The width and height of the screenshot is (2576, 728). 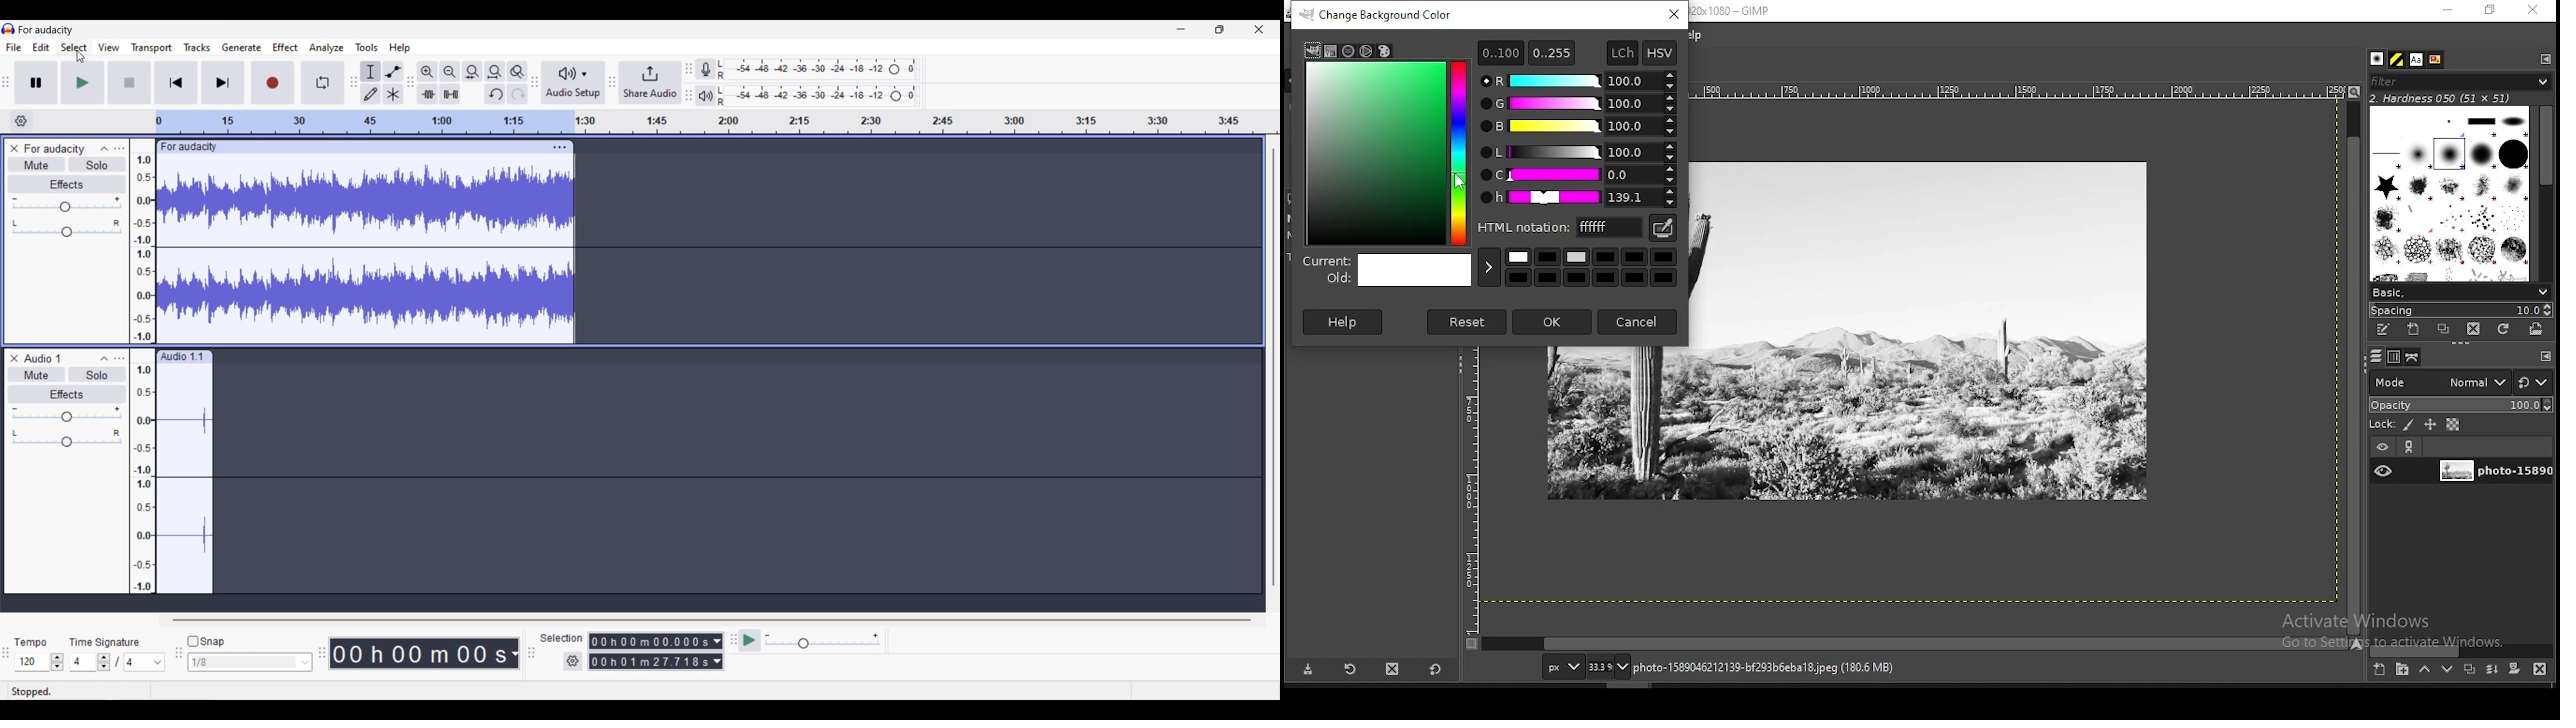 What do you see at coordinates (67, 184) in the screenshot?
I see `Effects` at bounding box center [67, 184].